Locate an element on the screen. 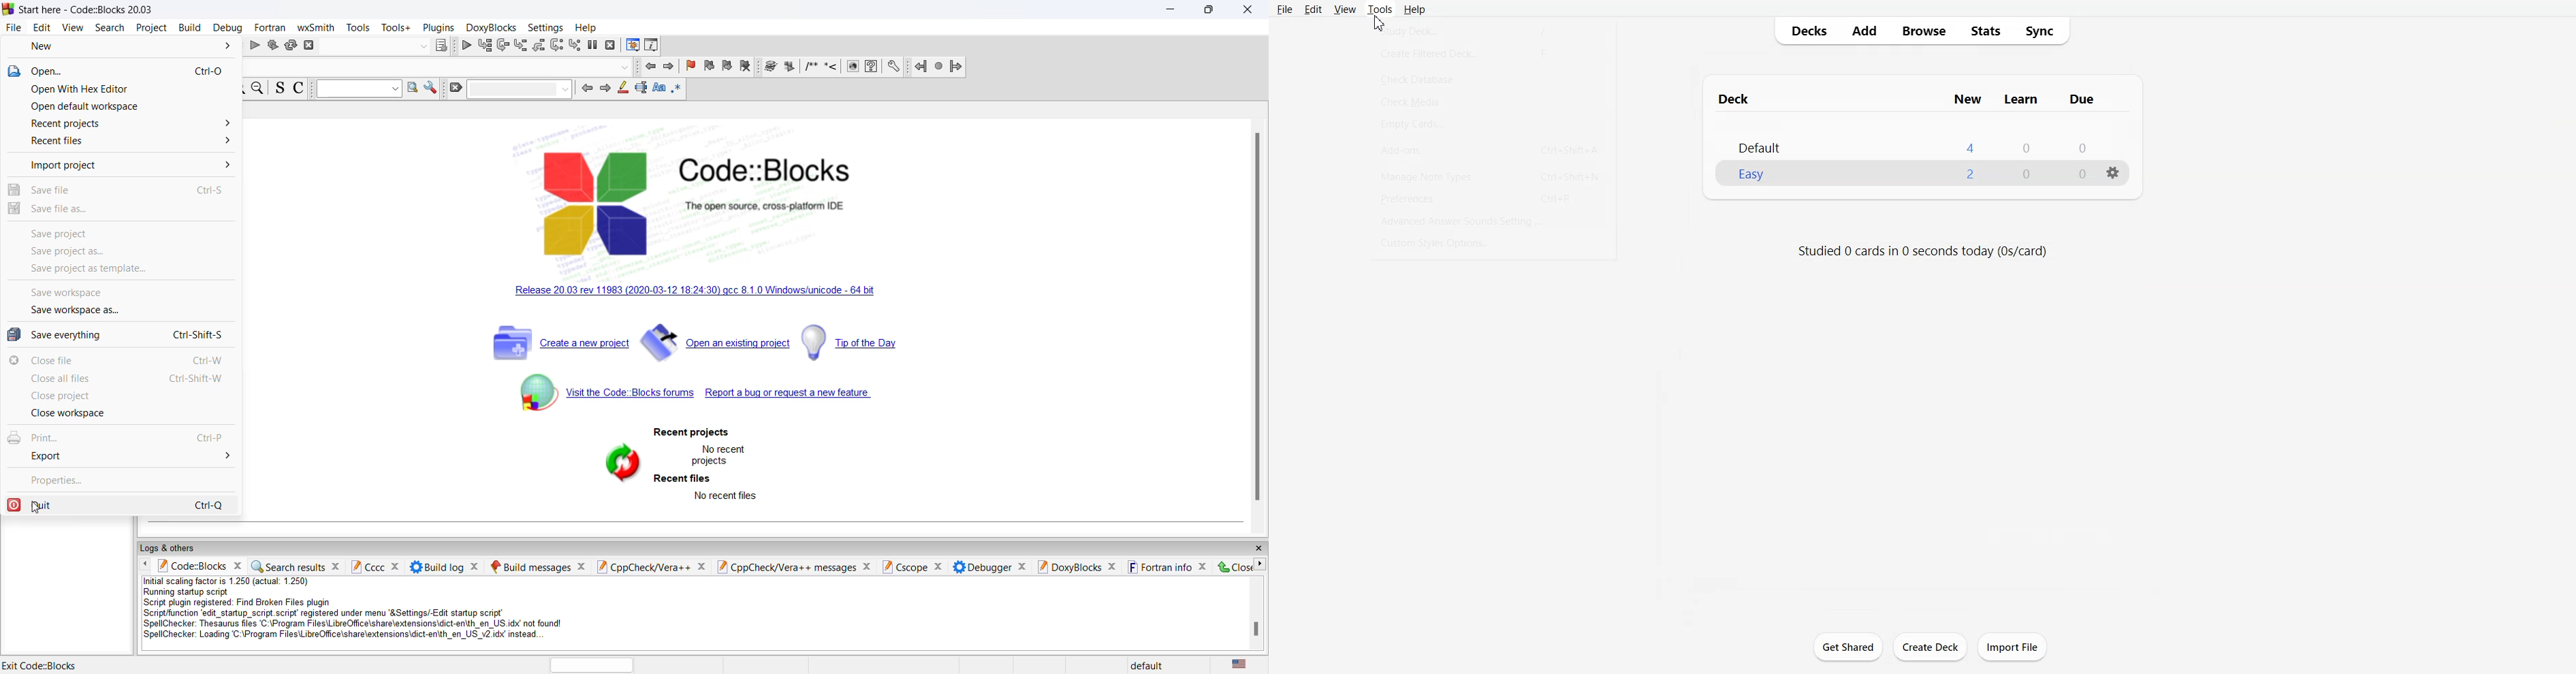 The image size is (2576, 700). doxyblocks is located at coordinates (1069, 566).